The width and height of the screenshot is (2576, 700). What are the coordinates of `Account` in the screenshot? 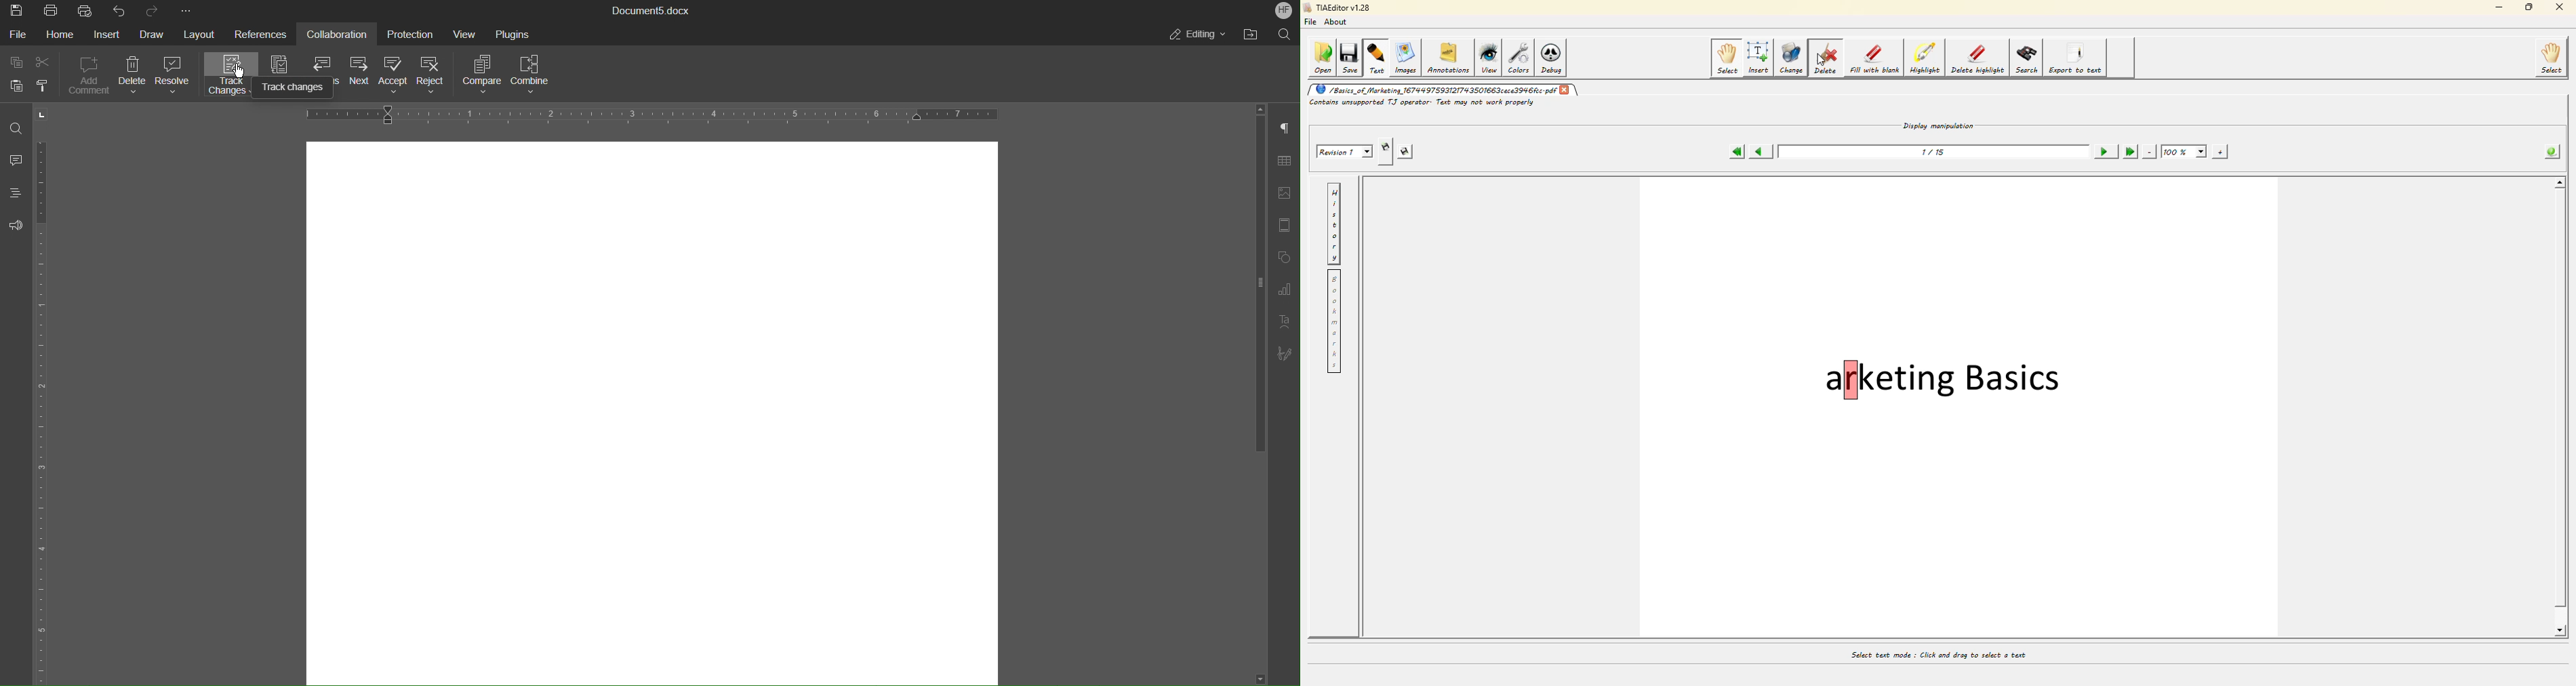 It's located at (1283, 11).